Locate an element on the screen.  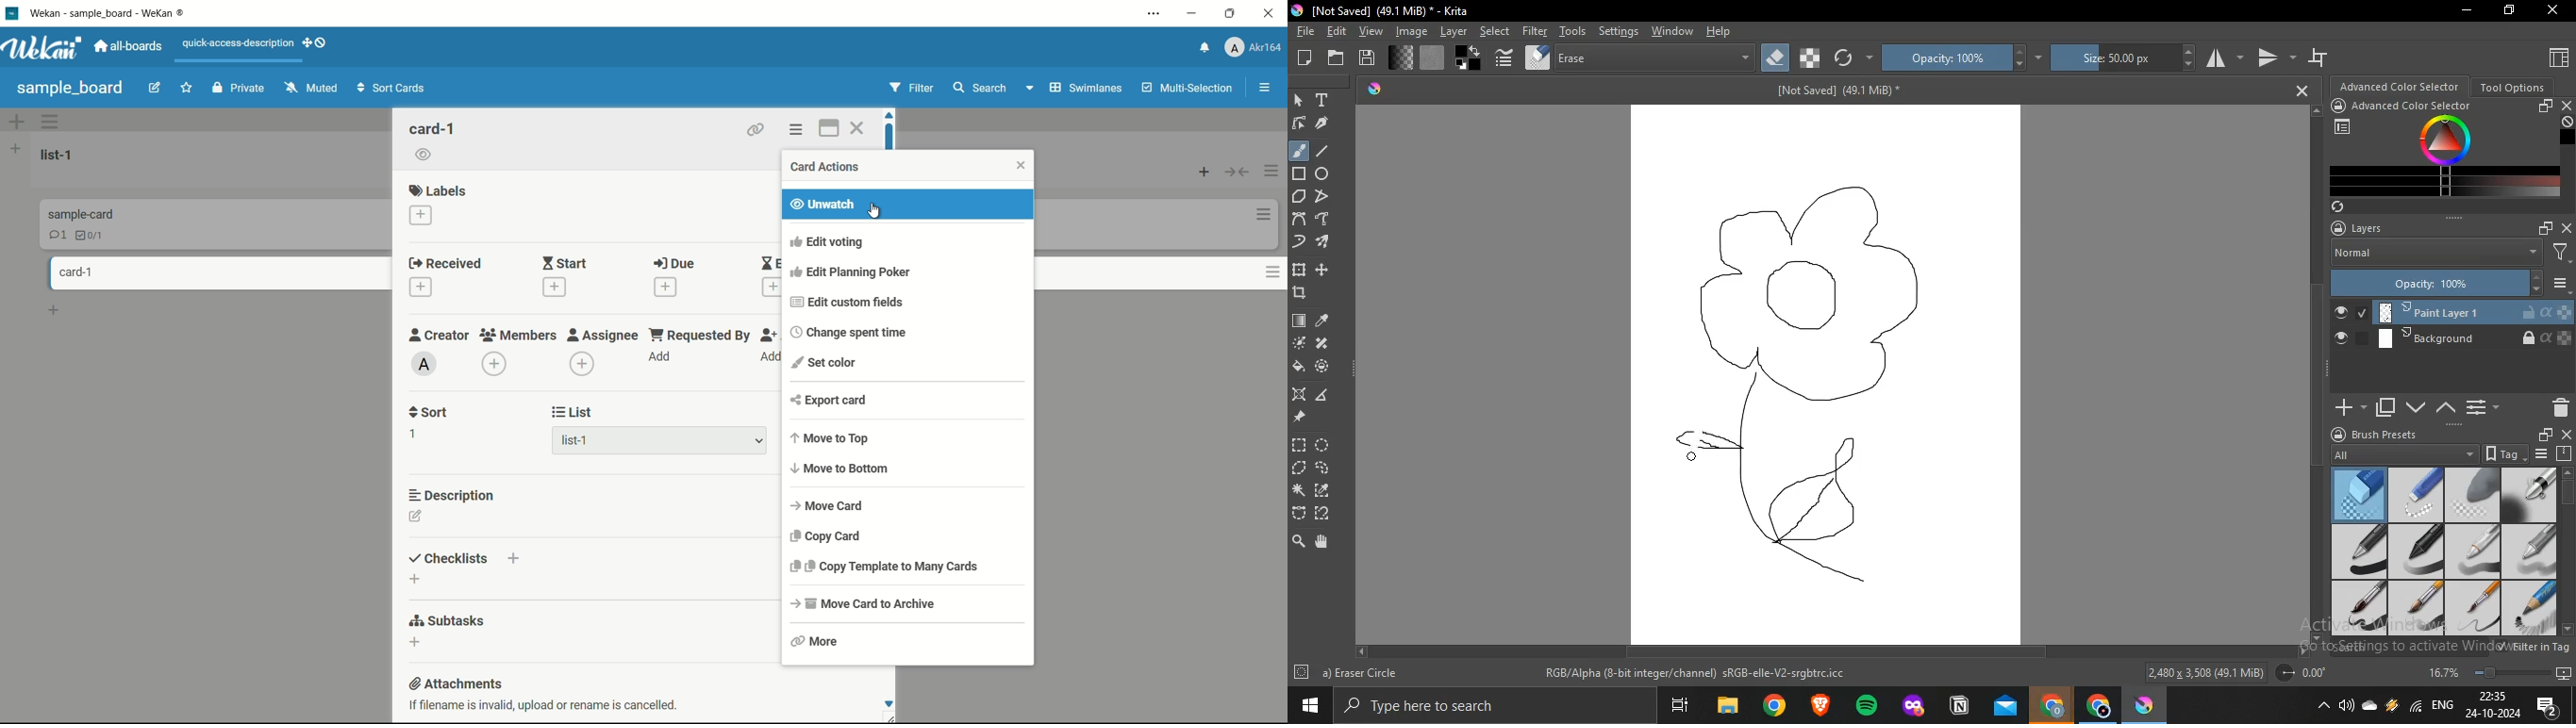
settings and more is located at coordinates (1152, 14).